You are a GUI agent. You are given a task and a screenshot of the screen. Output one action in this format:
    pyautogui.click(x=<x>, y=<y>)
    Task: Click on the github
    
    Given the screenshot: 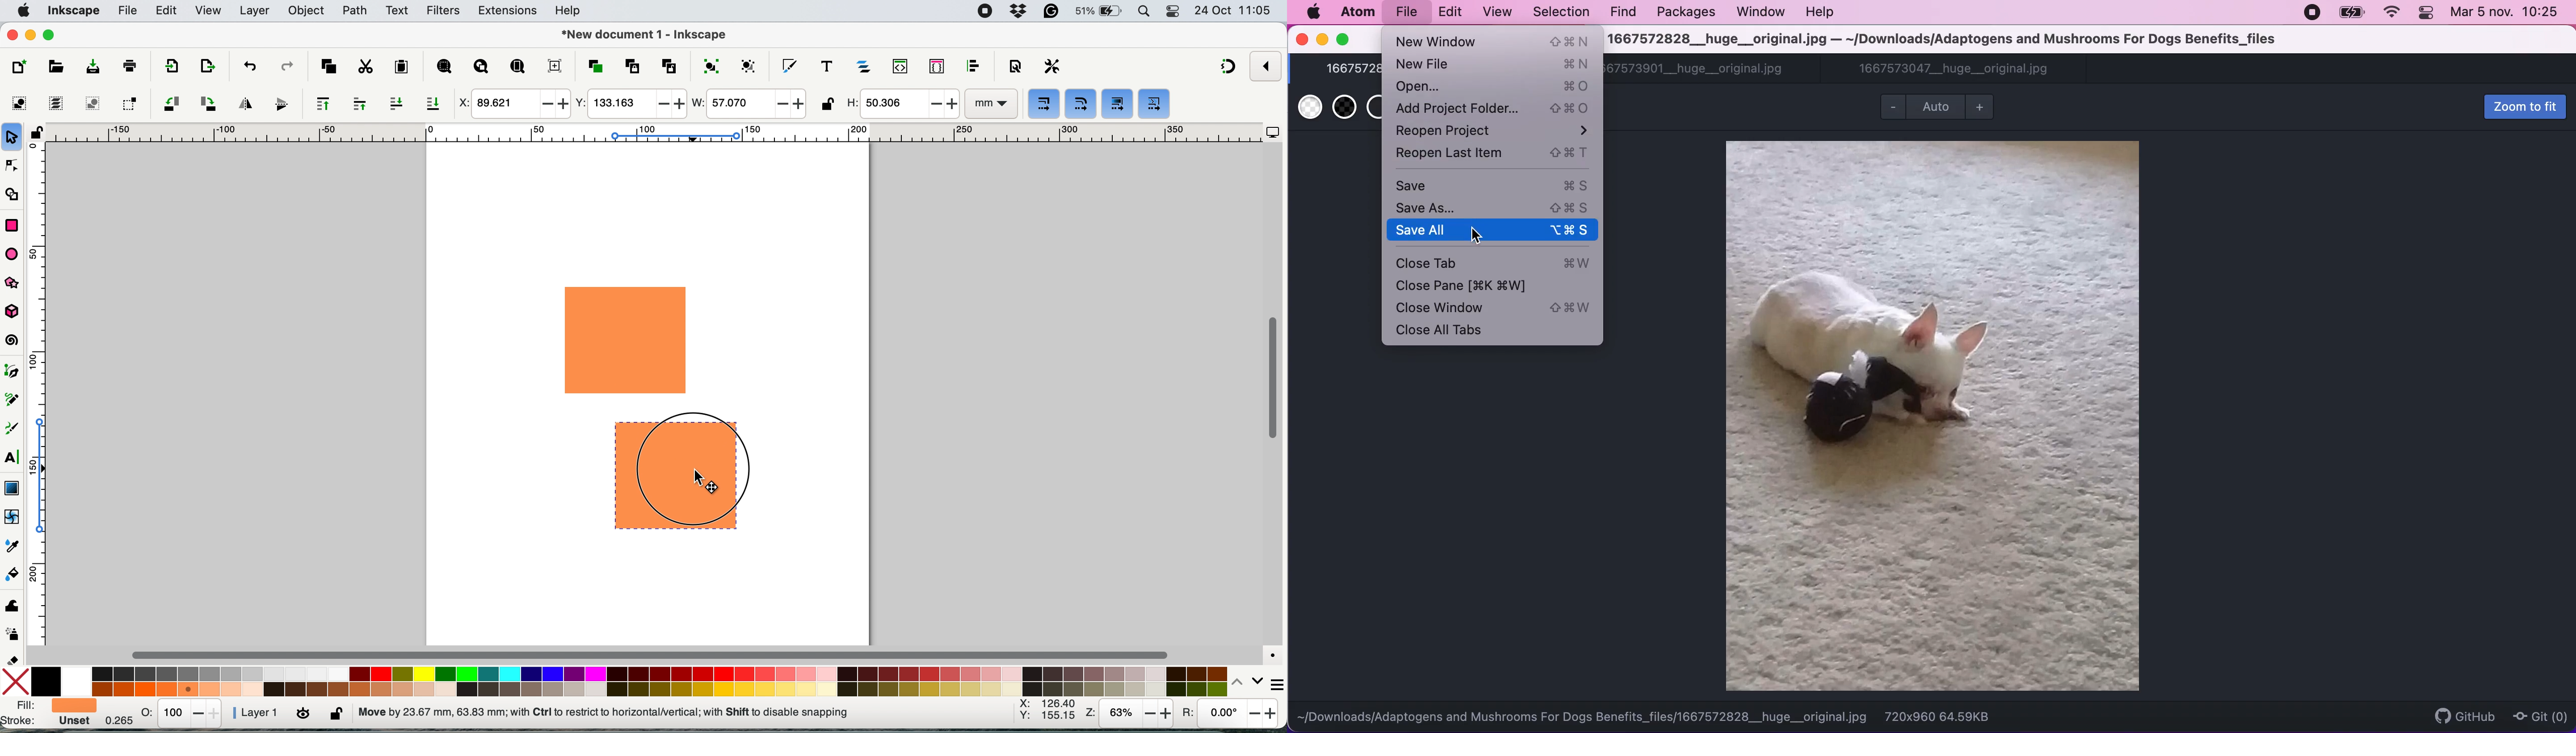 What is the action you would take?
    pyautogui.click(x=2453, y=714)
    